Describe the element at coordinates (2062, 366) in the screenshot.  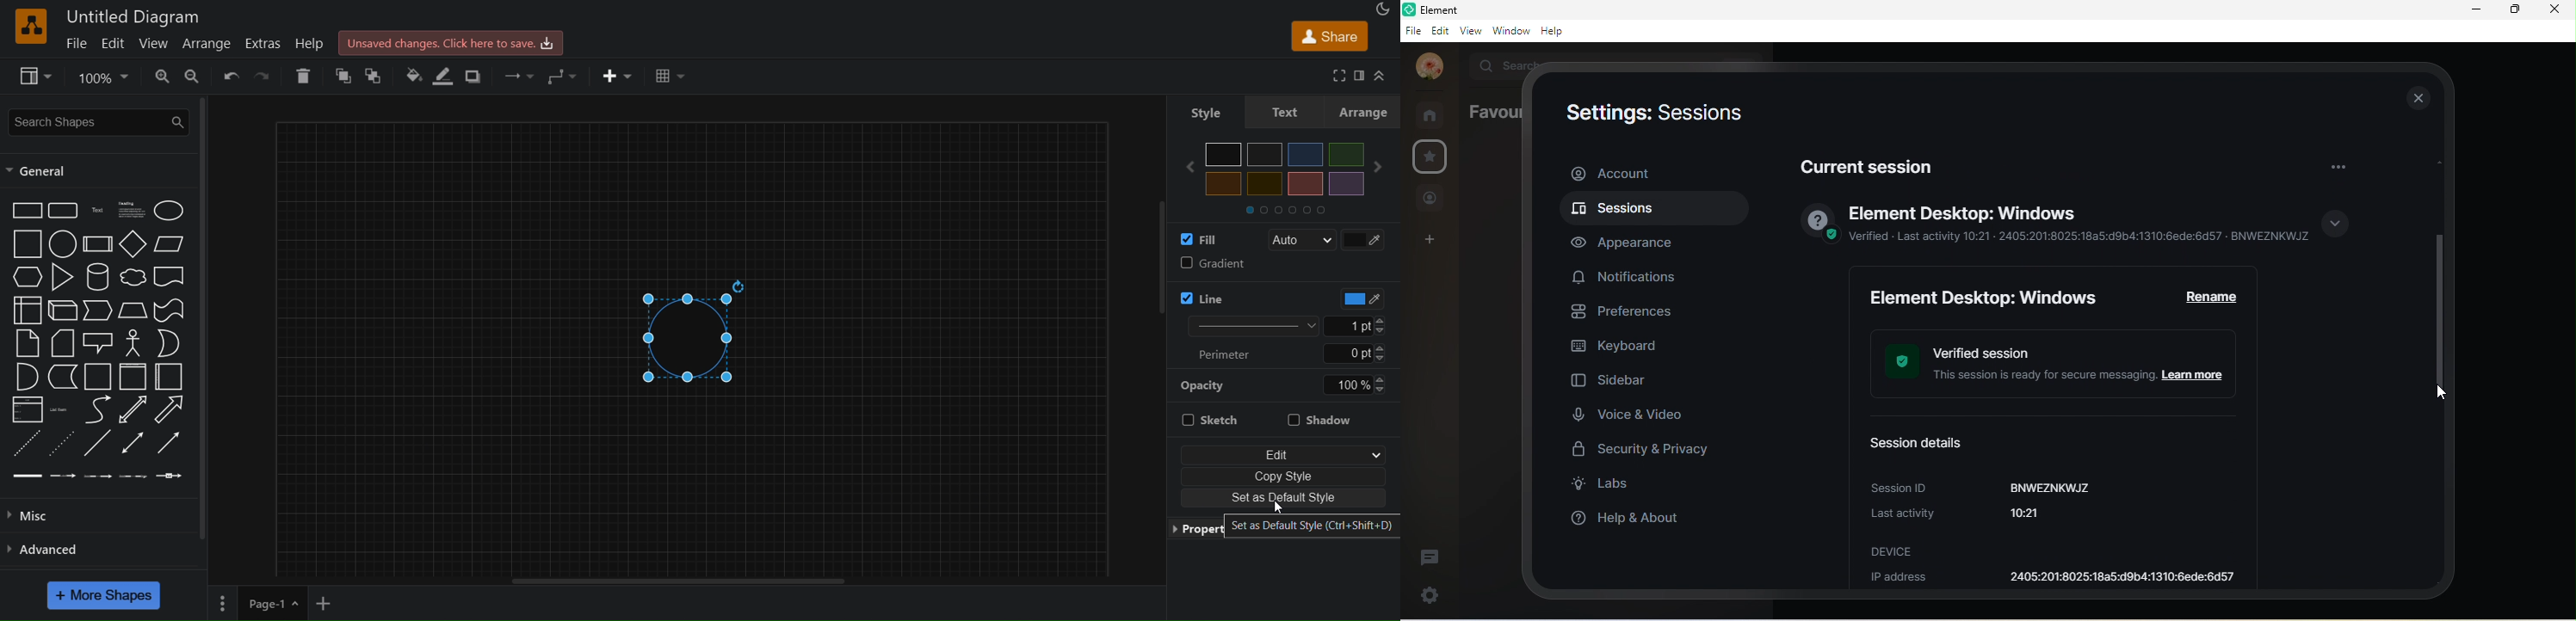
I see `verified session` at that location.